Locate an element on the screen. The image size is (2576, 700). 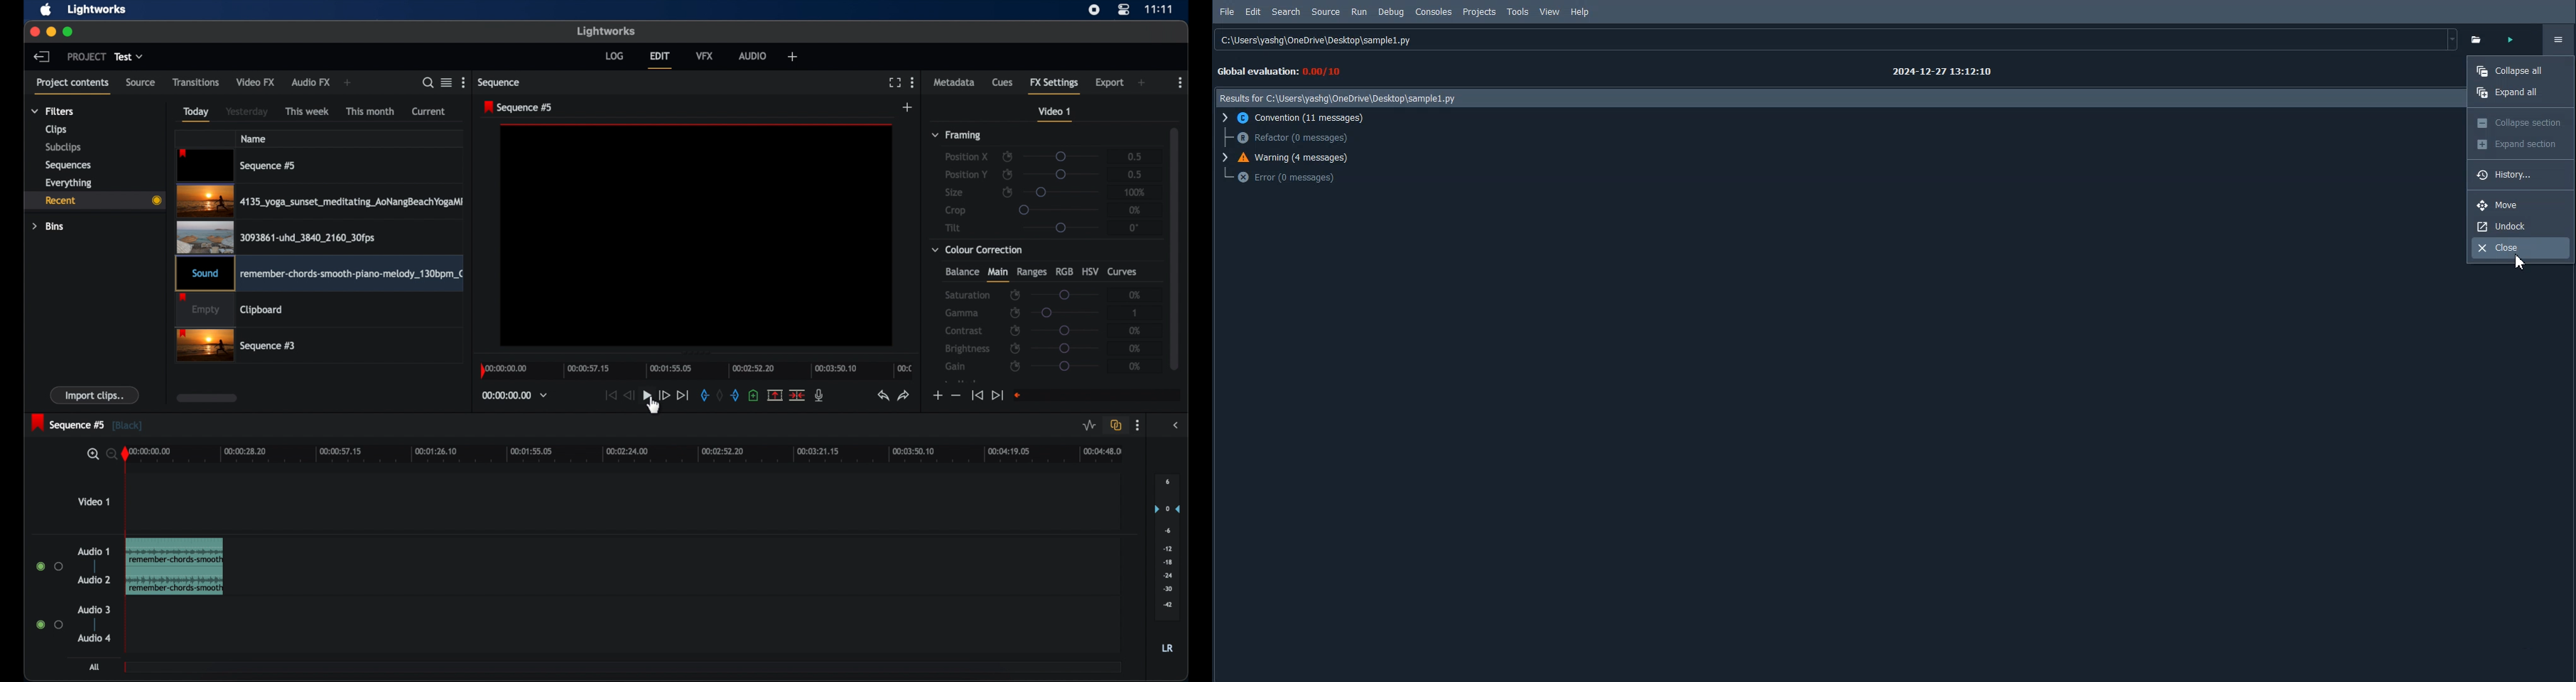
set audio output levels is located at coordinates (1167, 546).